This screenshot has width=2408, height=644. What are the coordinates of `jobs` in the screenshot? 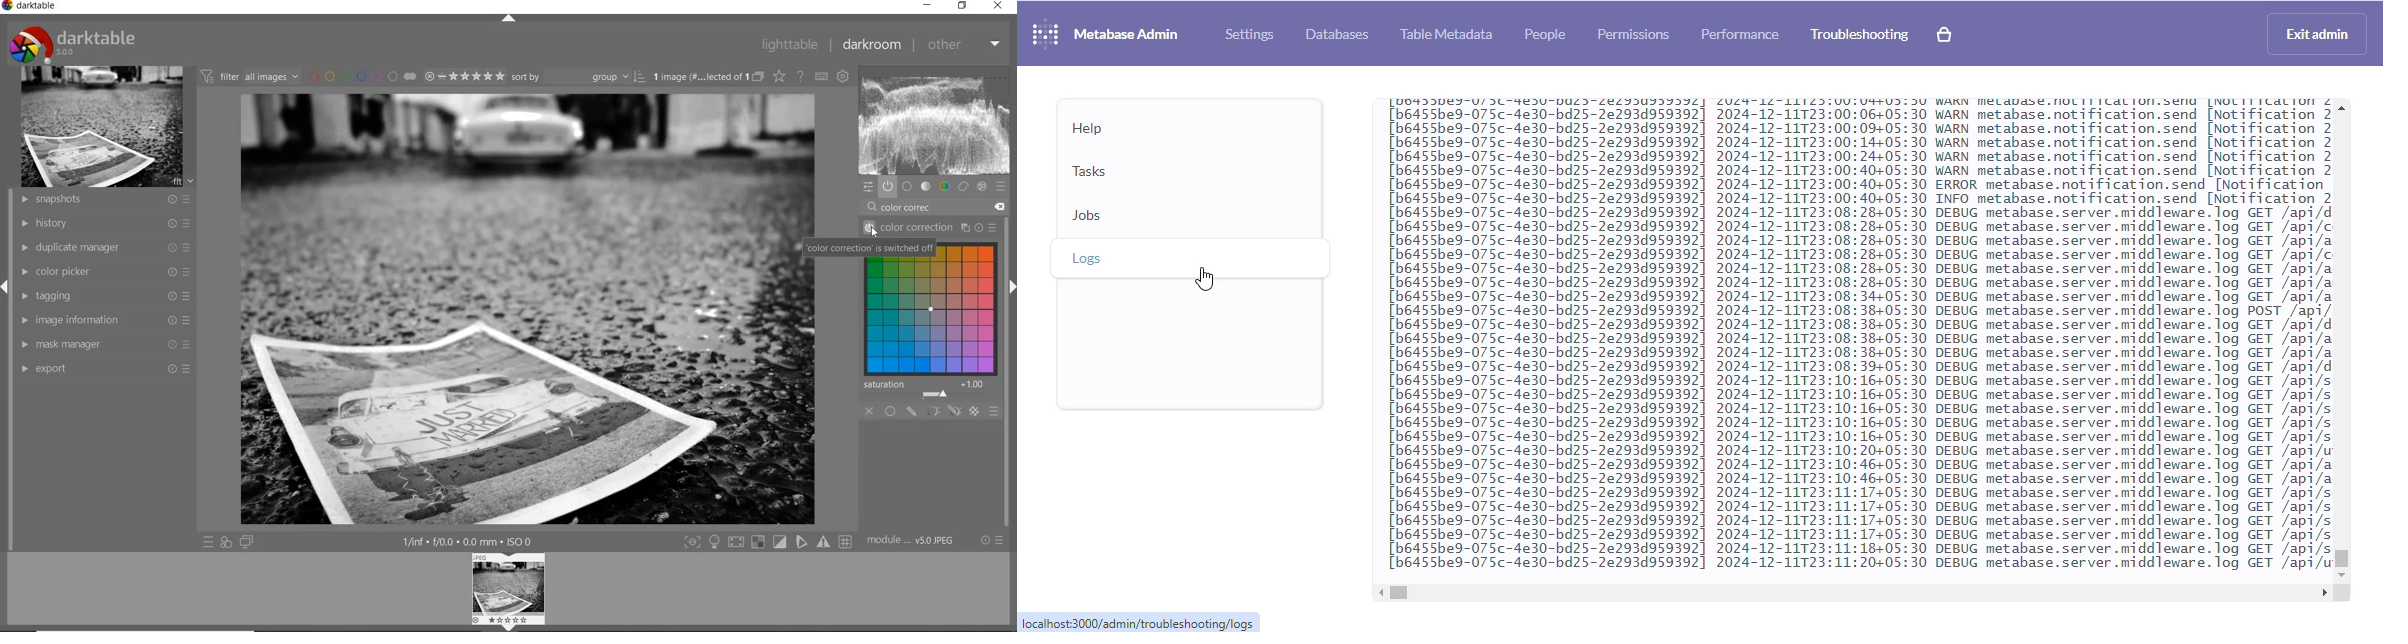 It's located at (1088, 214).